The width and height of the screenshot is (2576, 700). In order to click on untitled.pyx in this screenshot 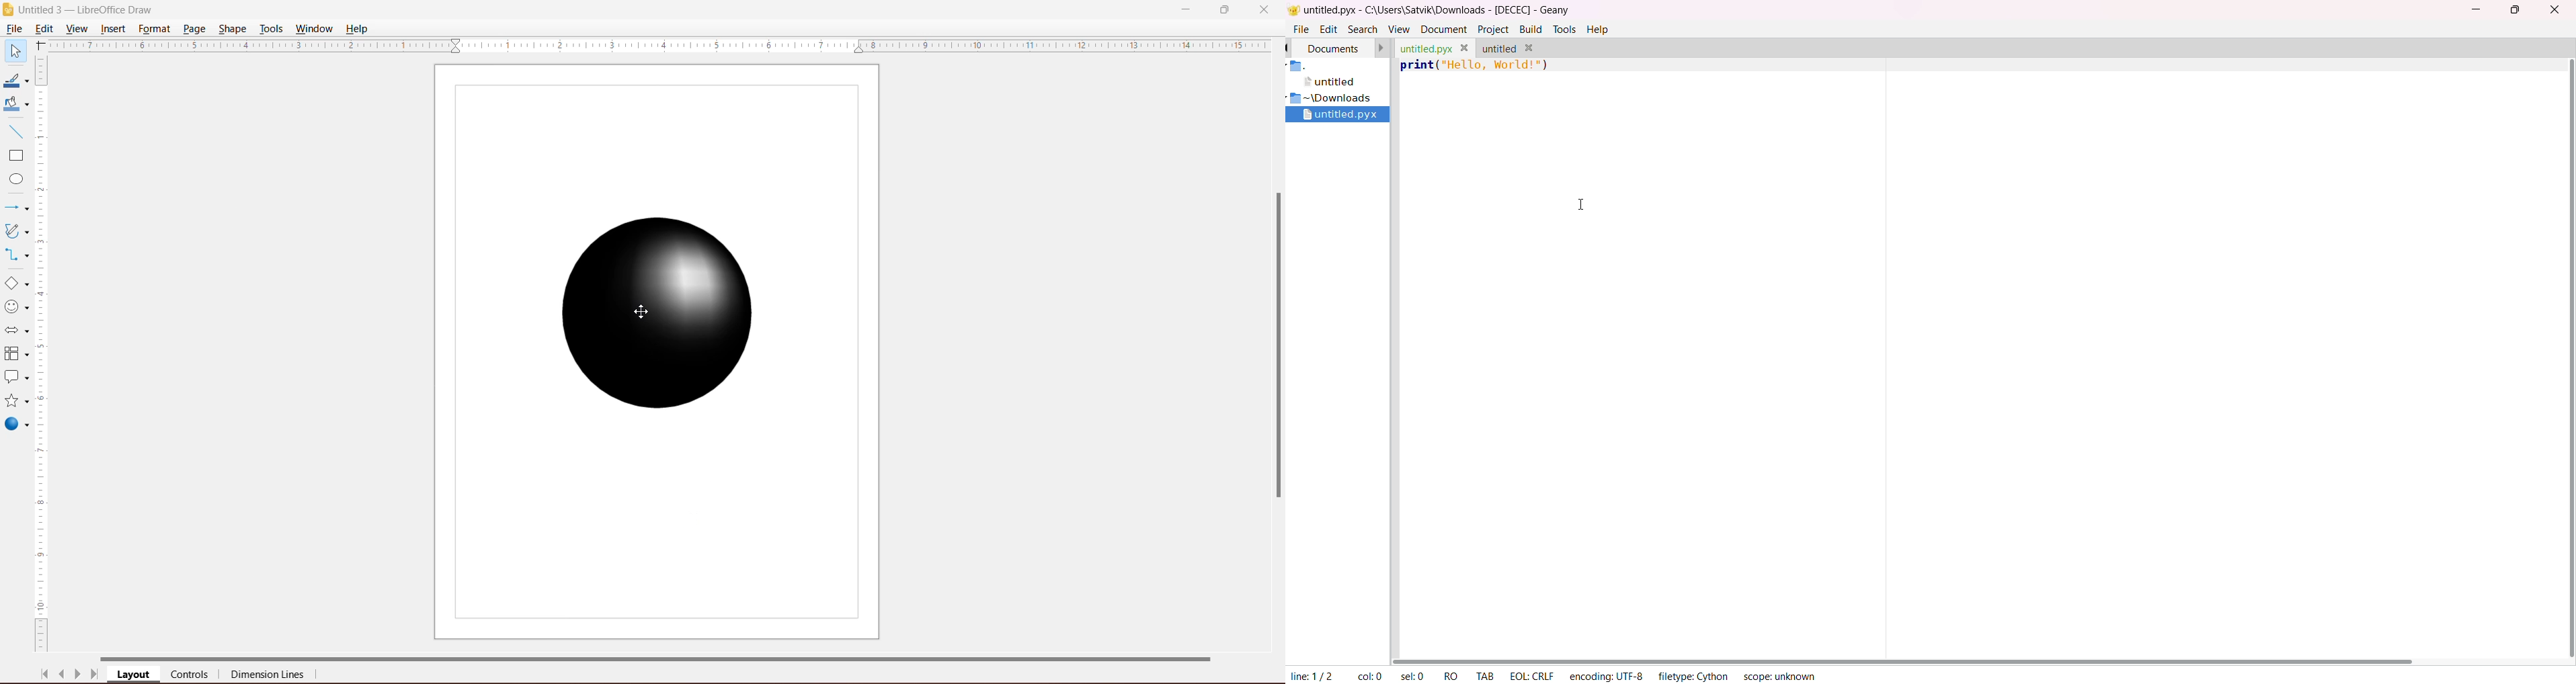, I will do `click(1427, 48)`.